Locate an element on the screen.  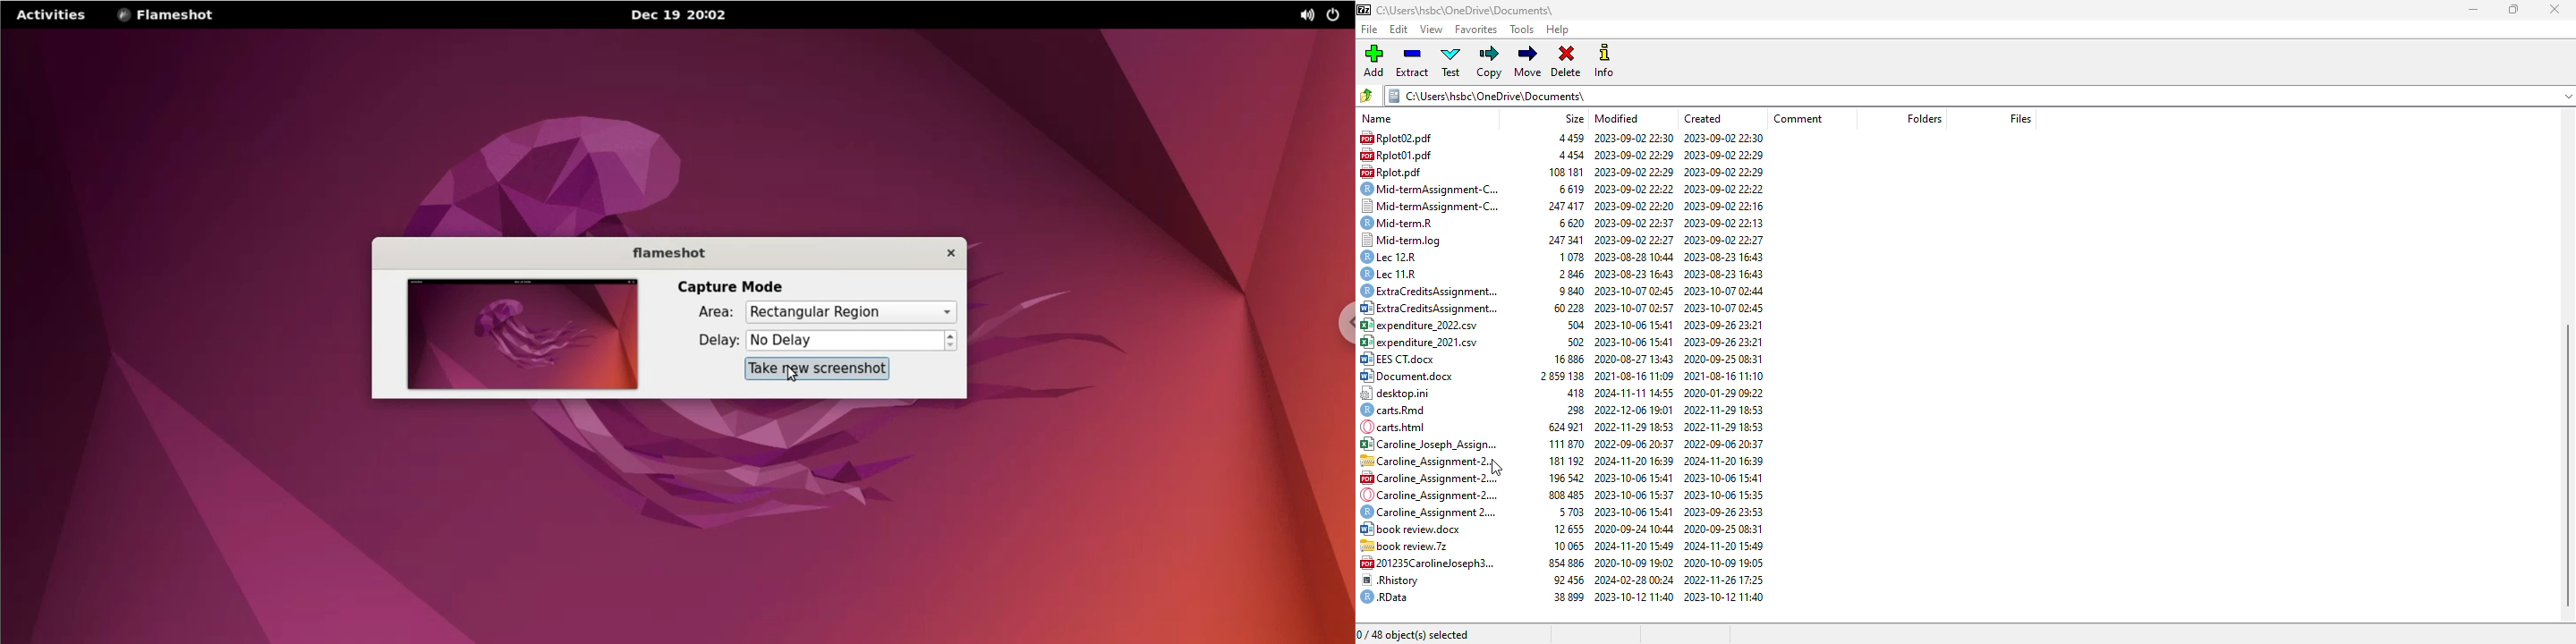
© RData is located at coordinates (1389, 597).